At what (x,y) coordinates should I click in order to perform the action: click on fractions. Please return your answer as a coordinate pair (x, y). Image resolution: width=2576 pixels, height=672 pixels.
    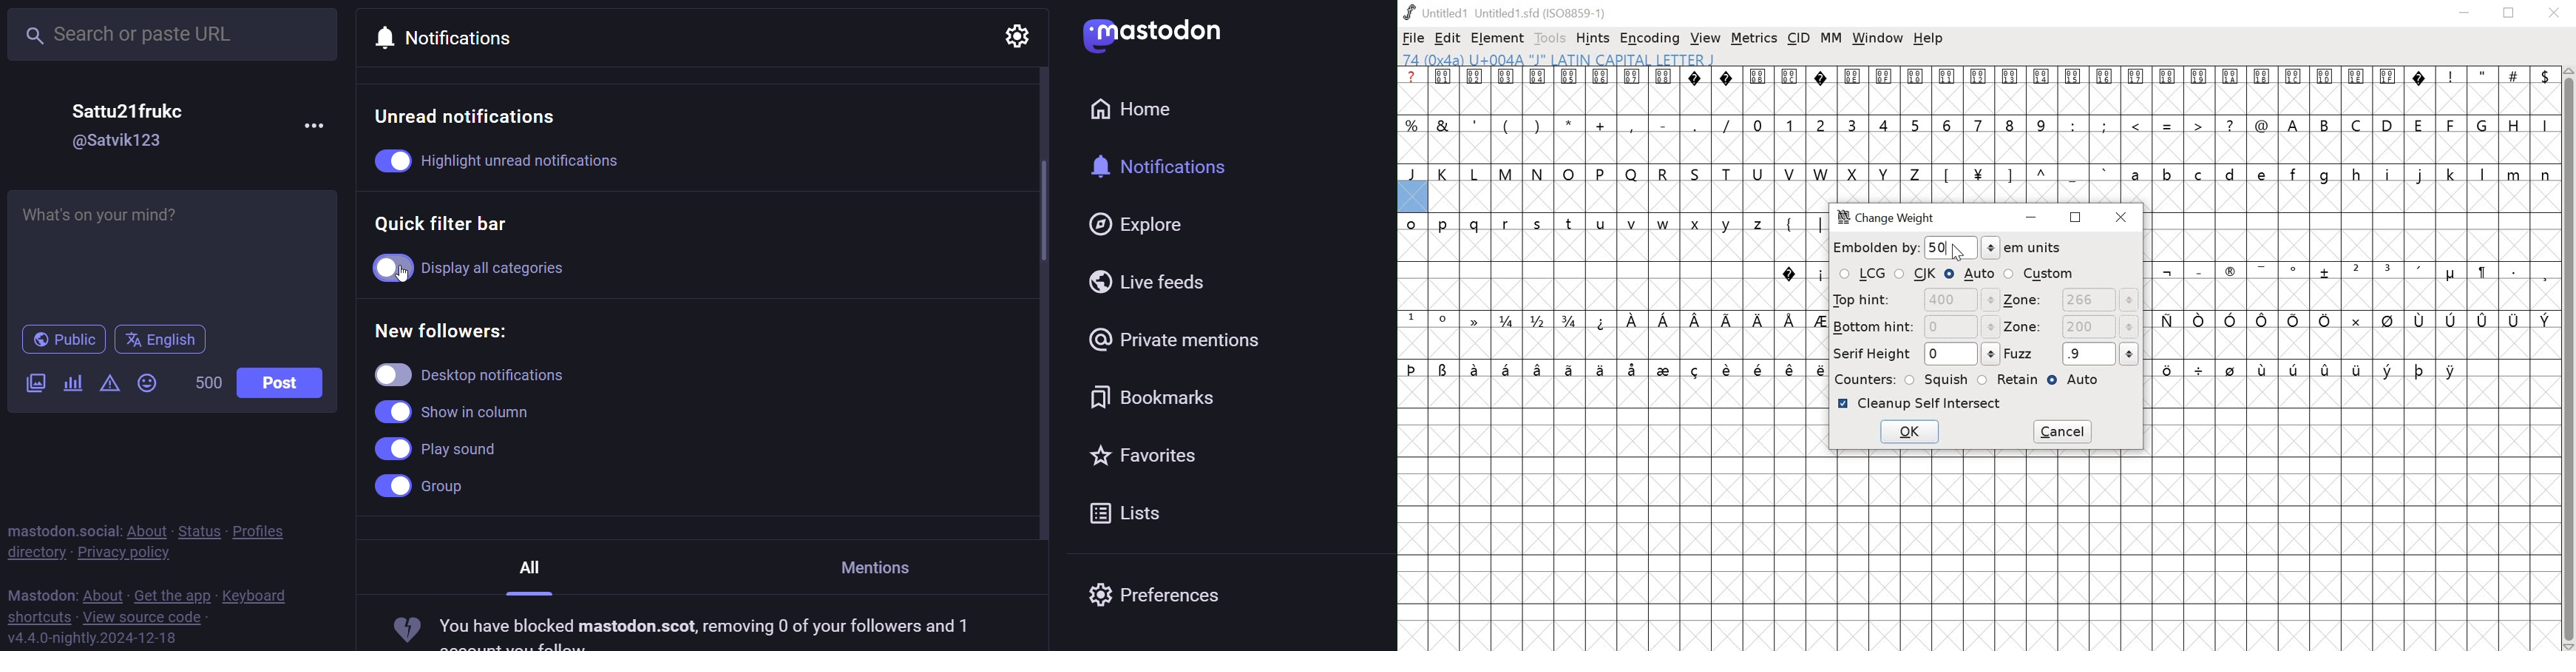
    Looking at the image, I should click on (1541, 322).